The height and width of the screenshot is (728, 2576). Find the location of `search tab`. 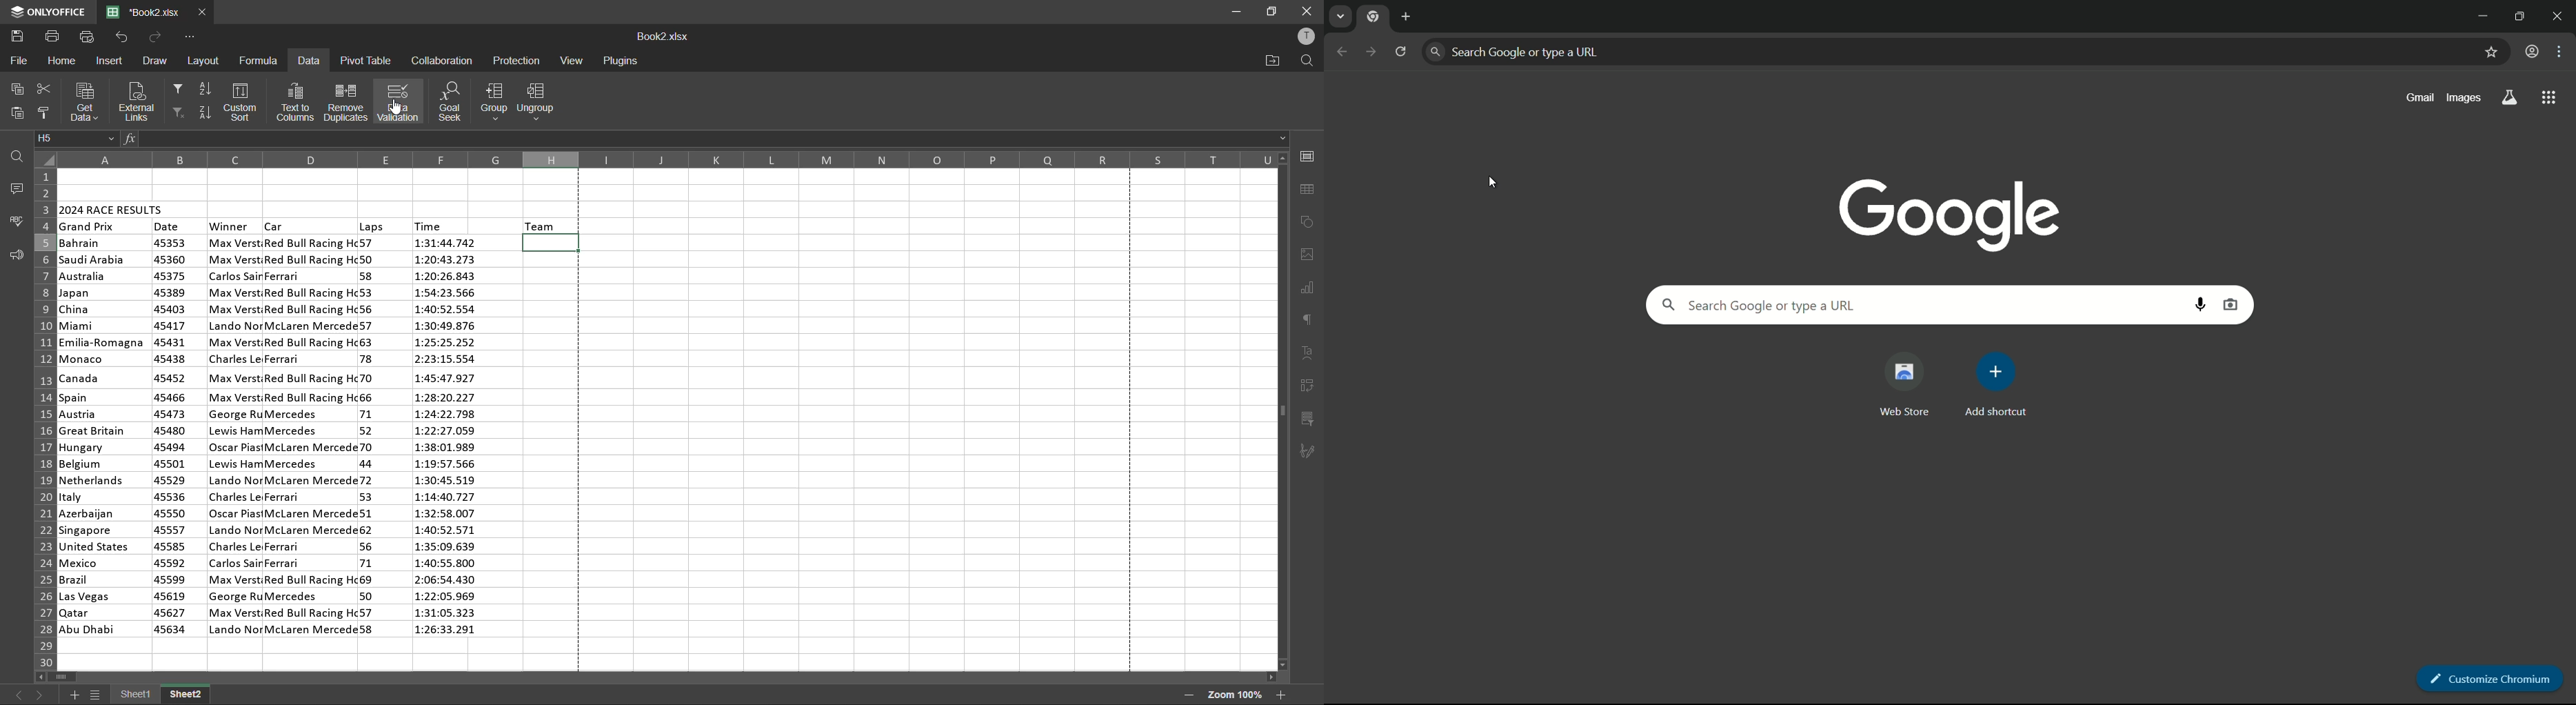

search tab is located at coordinates (1341, 17).